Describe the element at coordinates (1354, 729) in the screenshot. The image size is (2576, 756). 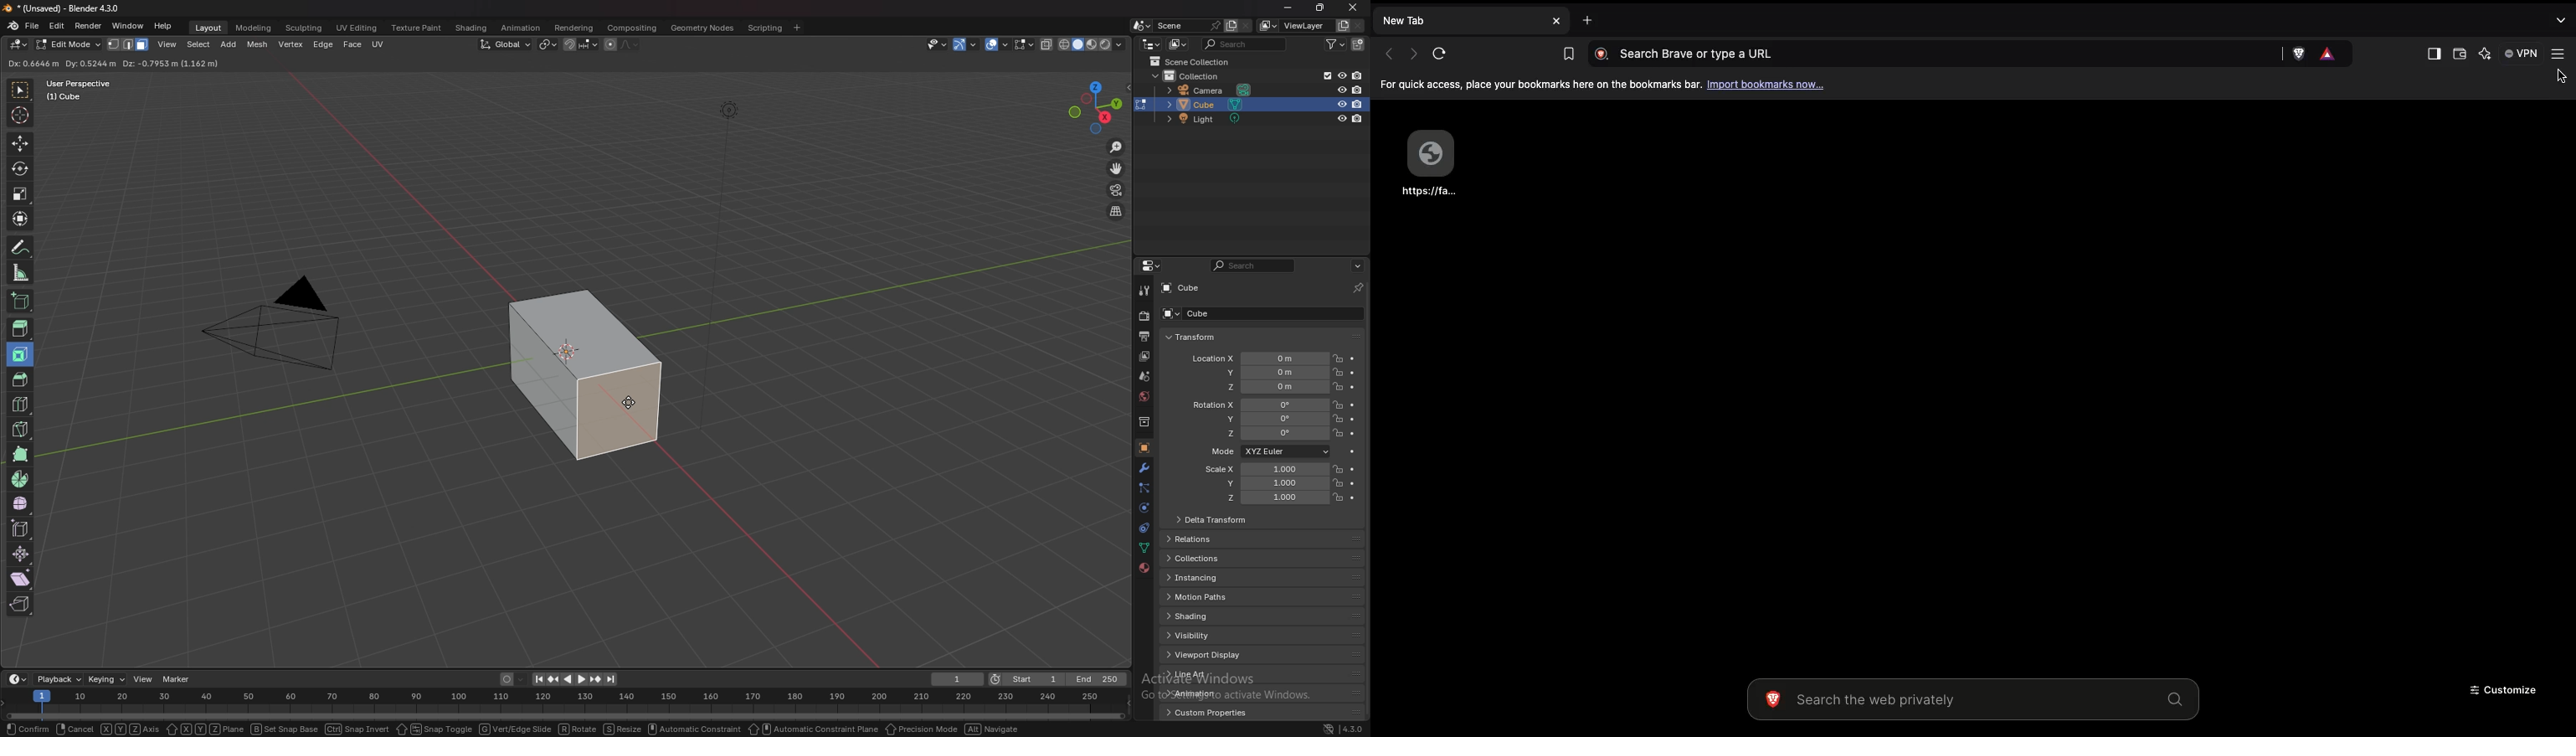
I see `version` at that location.